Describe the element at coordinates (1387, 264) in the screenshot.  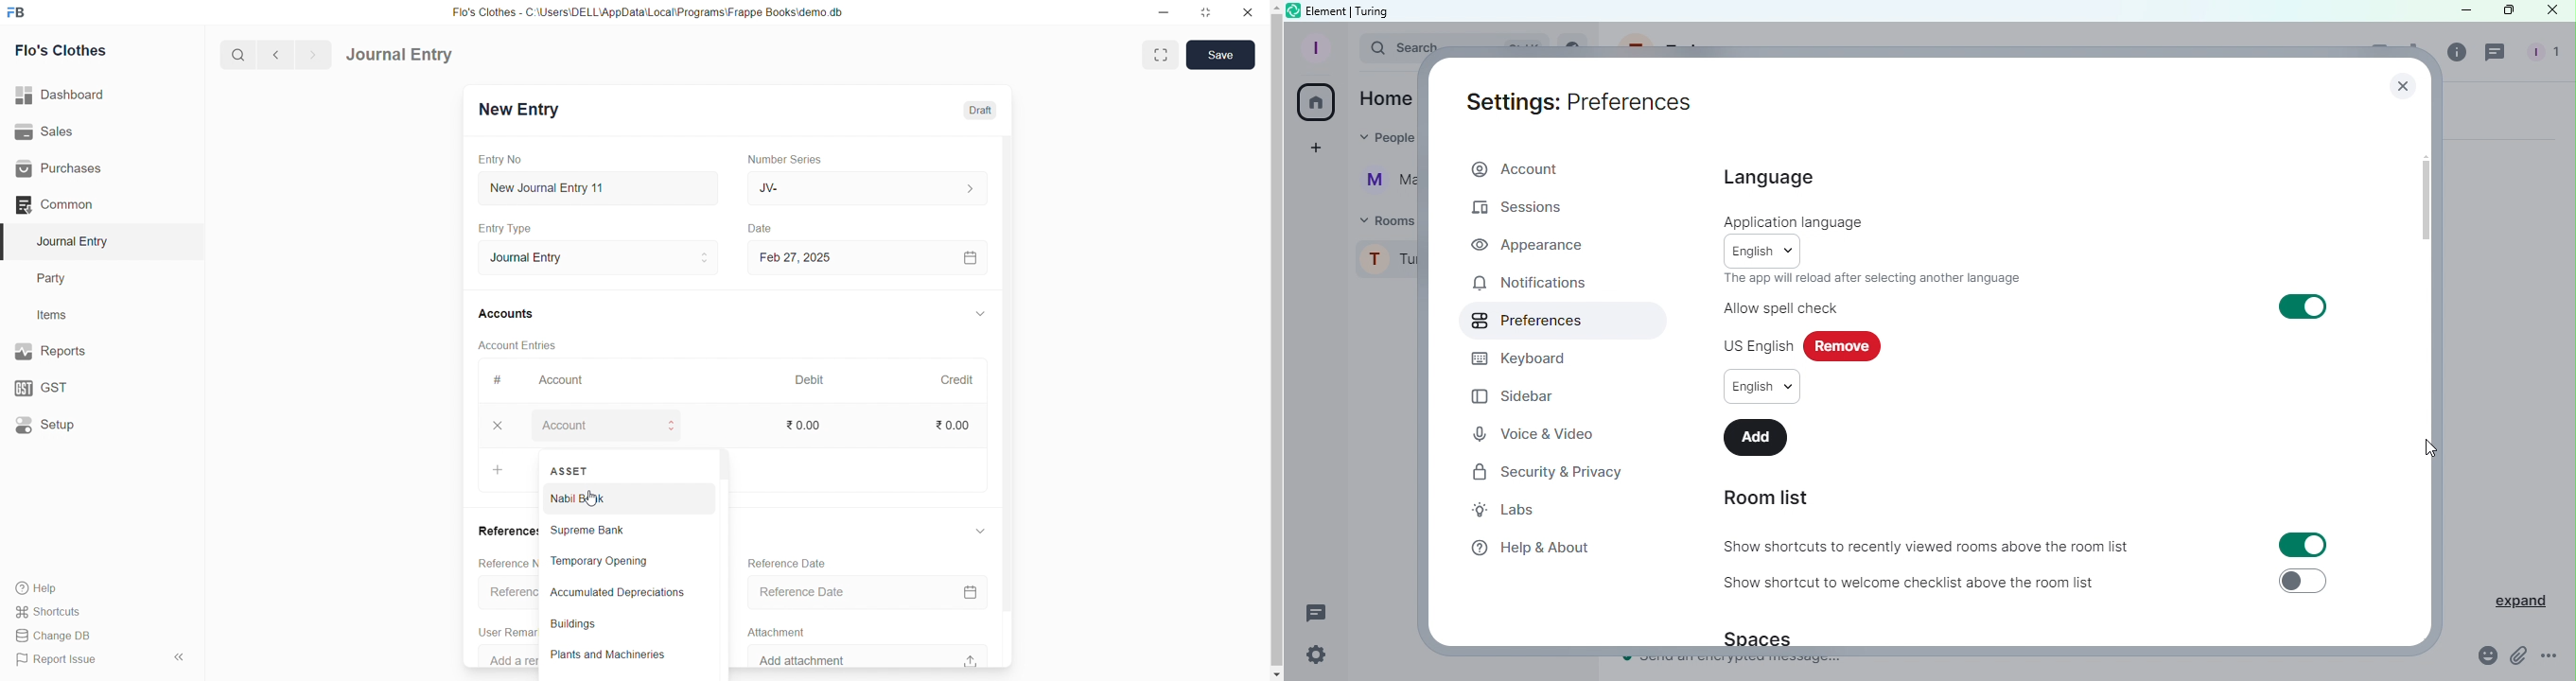
I see `Turing` at that location.